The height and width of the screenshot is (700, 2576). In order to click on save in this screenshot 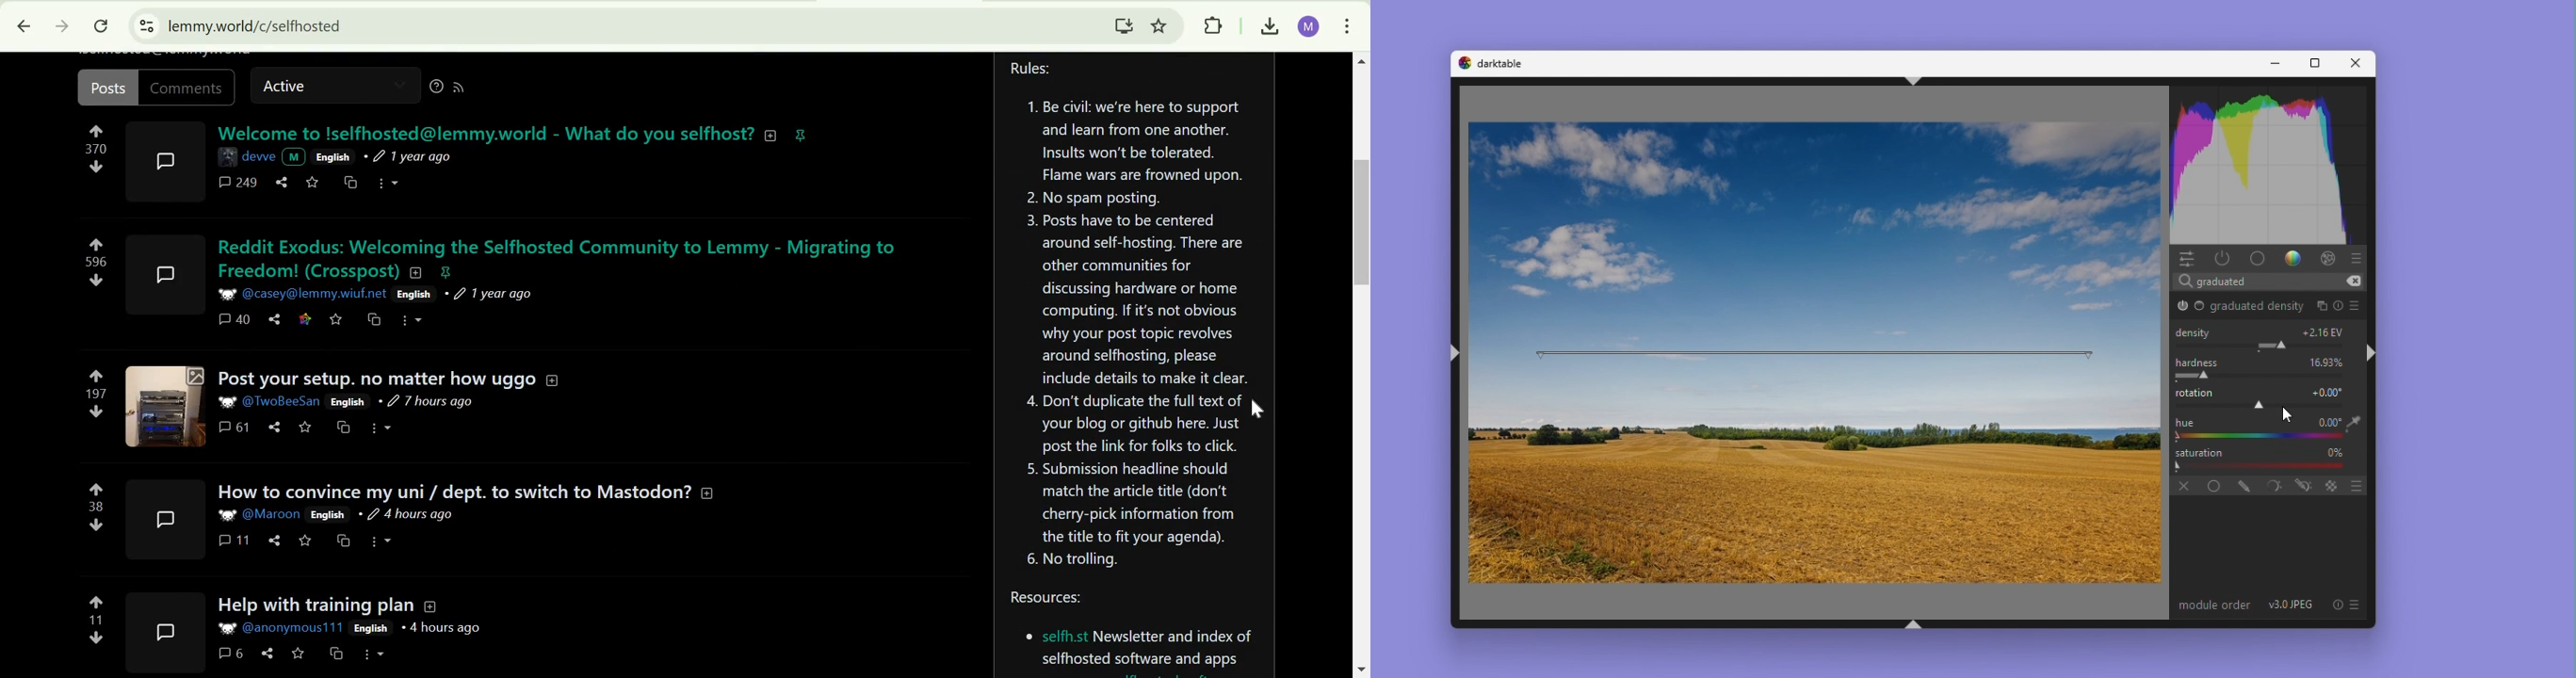, I will do `click(306, 541)`.